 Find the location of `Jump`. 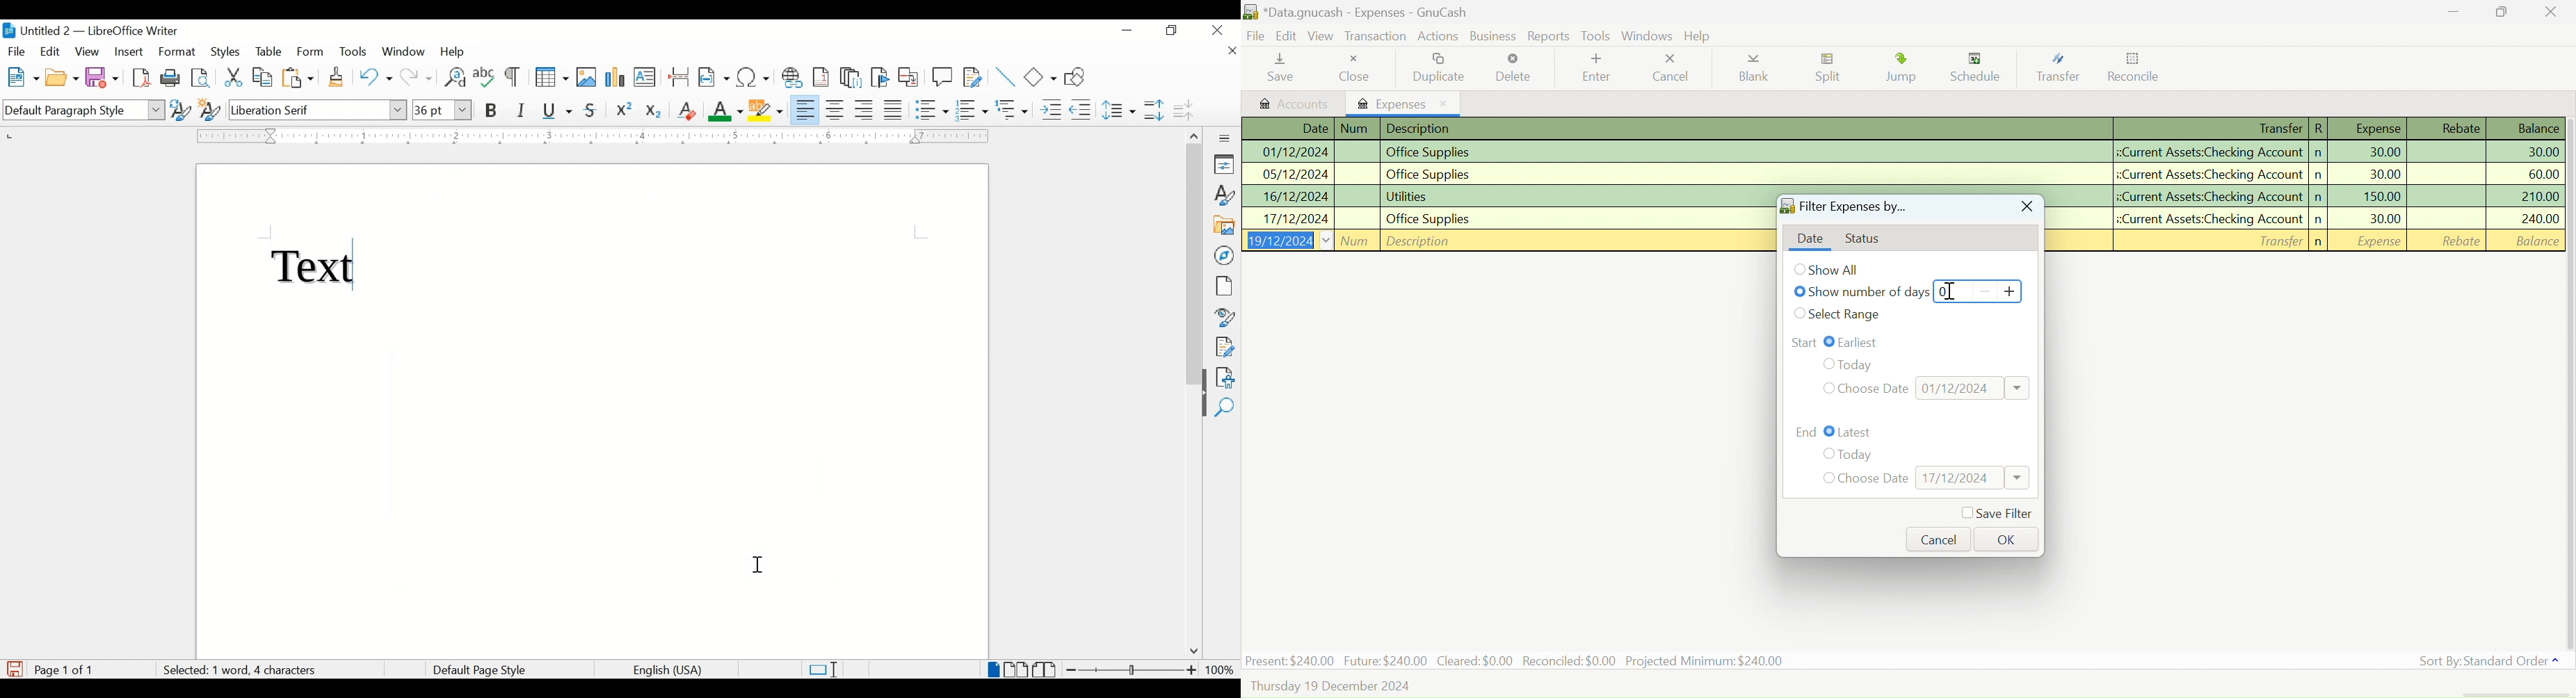

Jump is located at coordinates (1904, 70).